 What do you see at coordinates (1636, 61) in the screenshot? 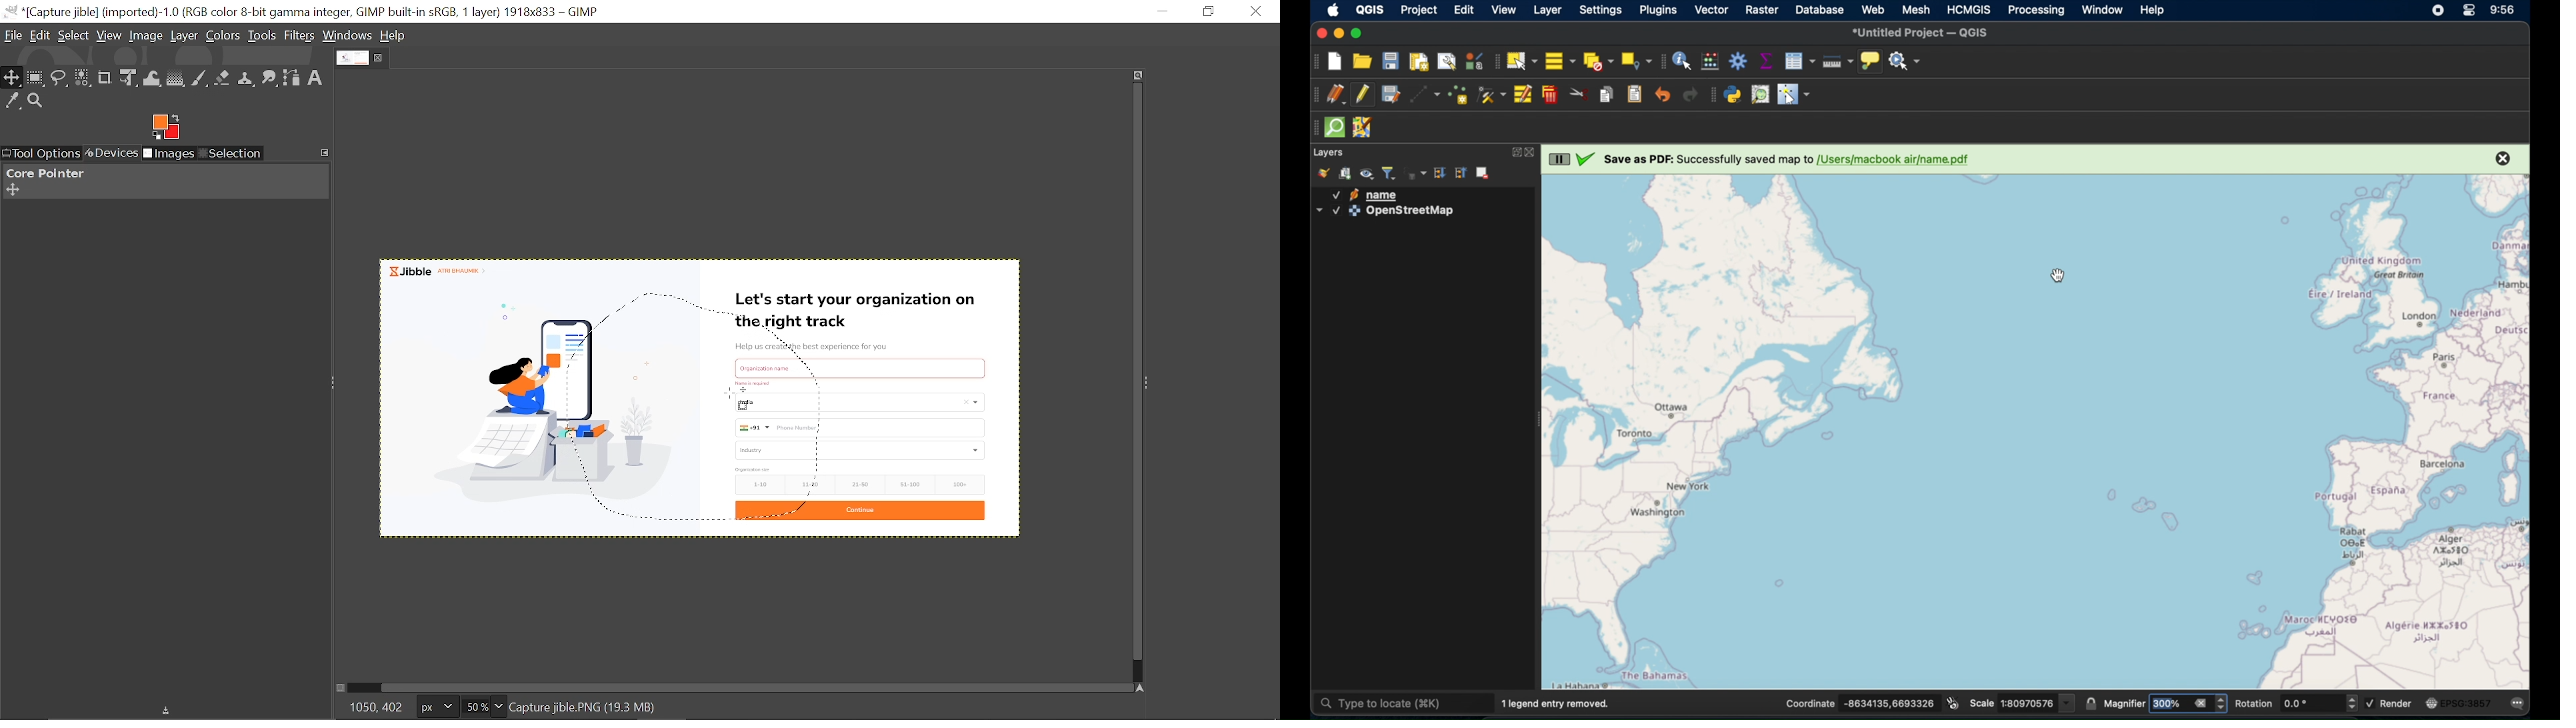
I see `select by location` at bounding box center [1636, 61].